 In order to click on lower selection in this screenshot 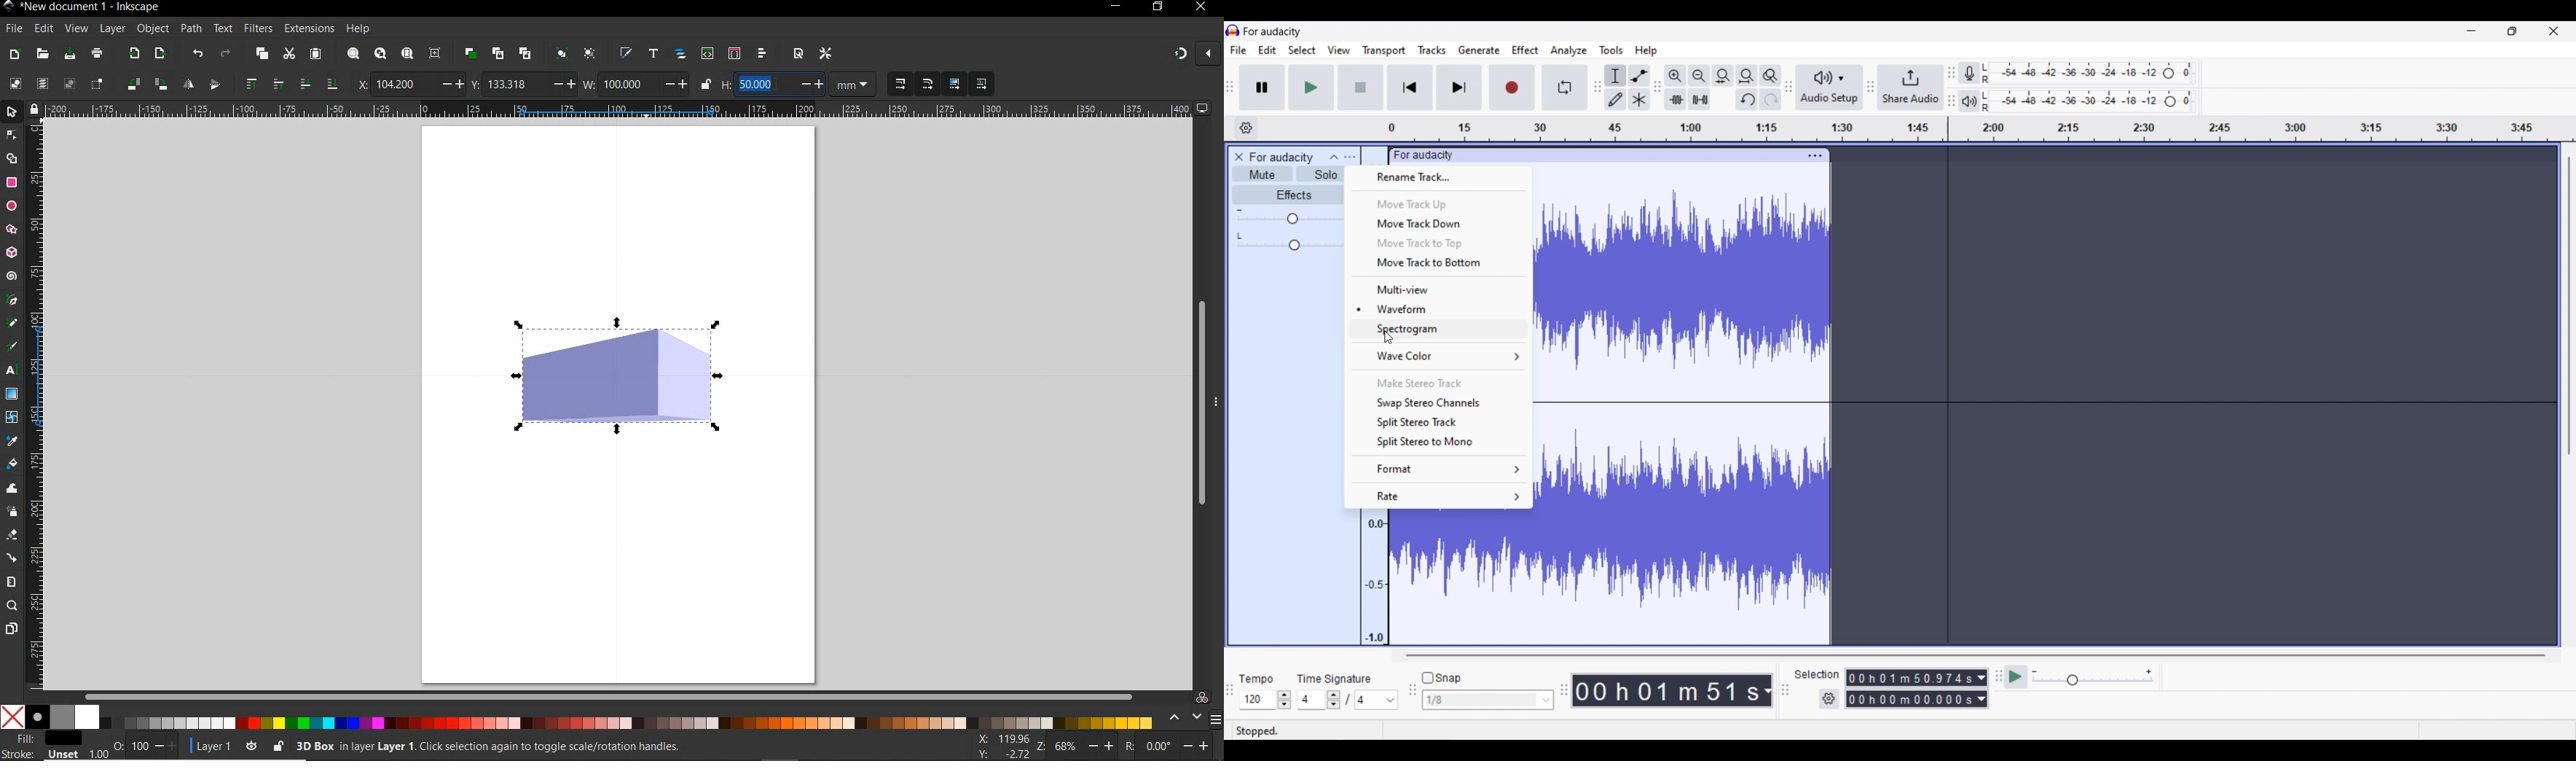, I will do `click(333, 84)`.